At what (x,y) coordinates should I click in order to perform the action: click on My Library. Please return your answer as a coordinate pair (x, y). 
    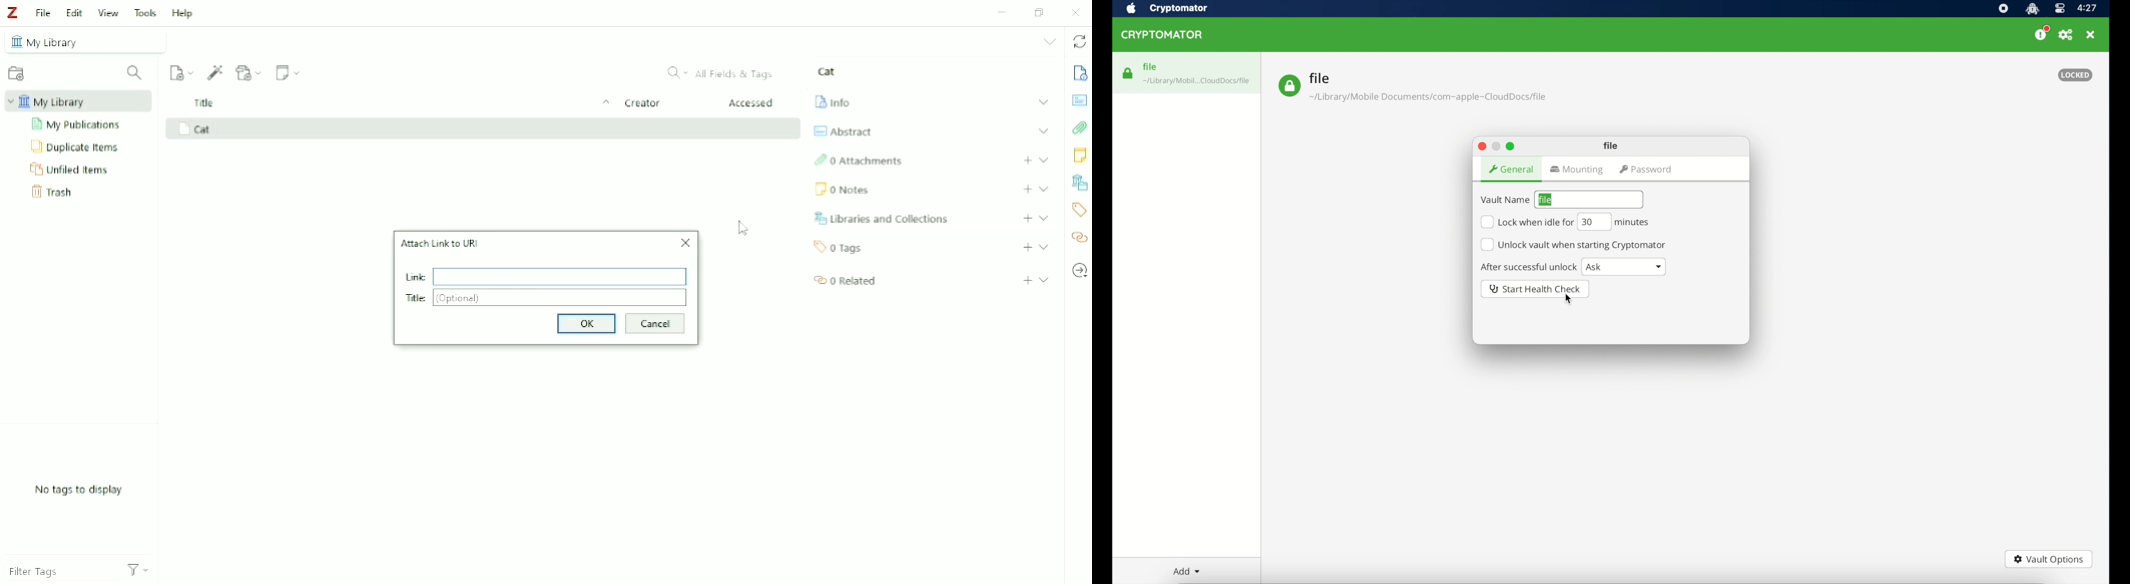
    Looking at the image, I should click on (87, 41).